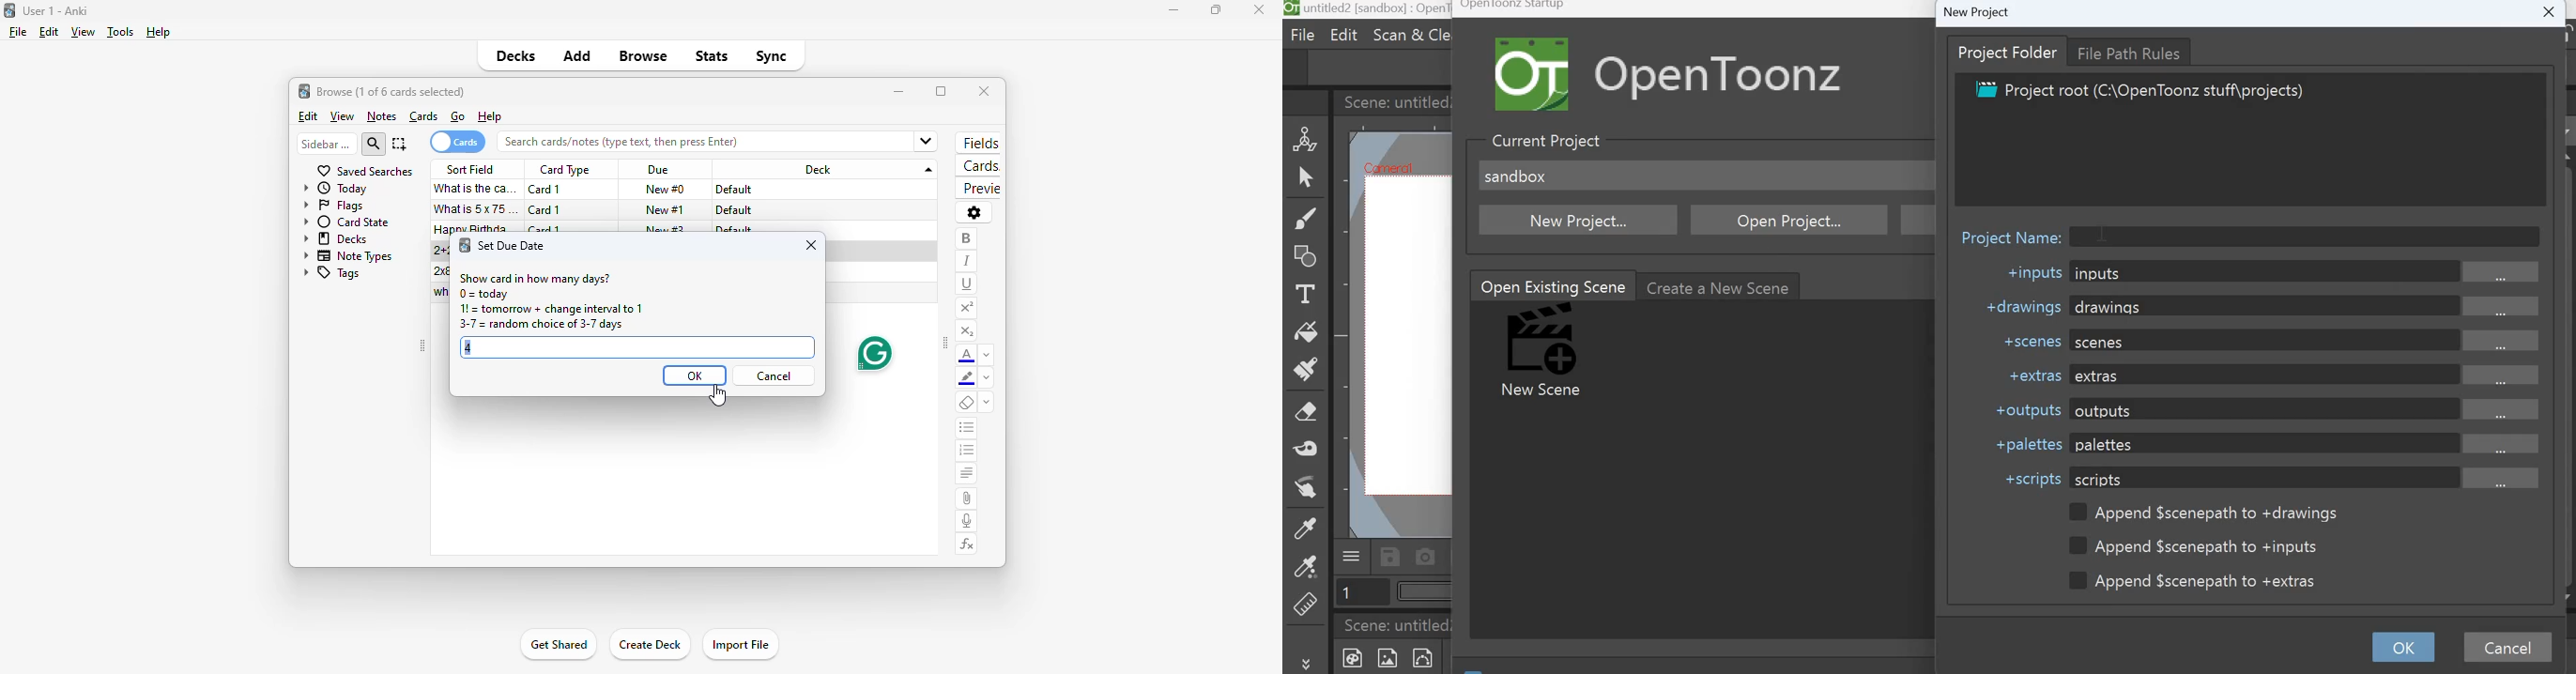 This screenshot has width=2576, height=700. Describe the element at coordinates (534, 278) in the screenshot. I see `show card in how many days?` at that location.